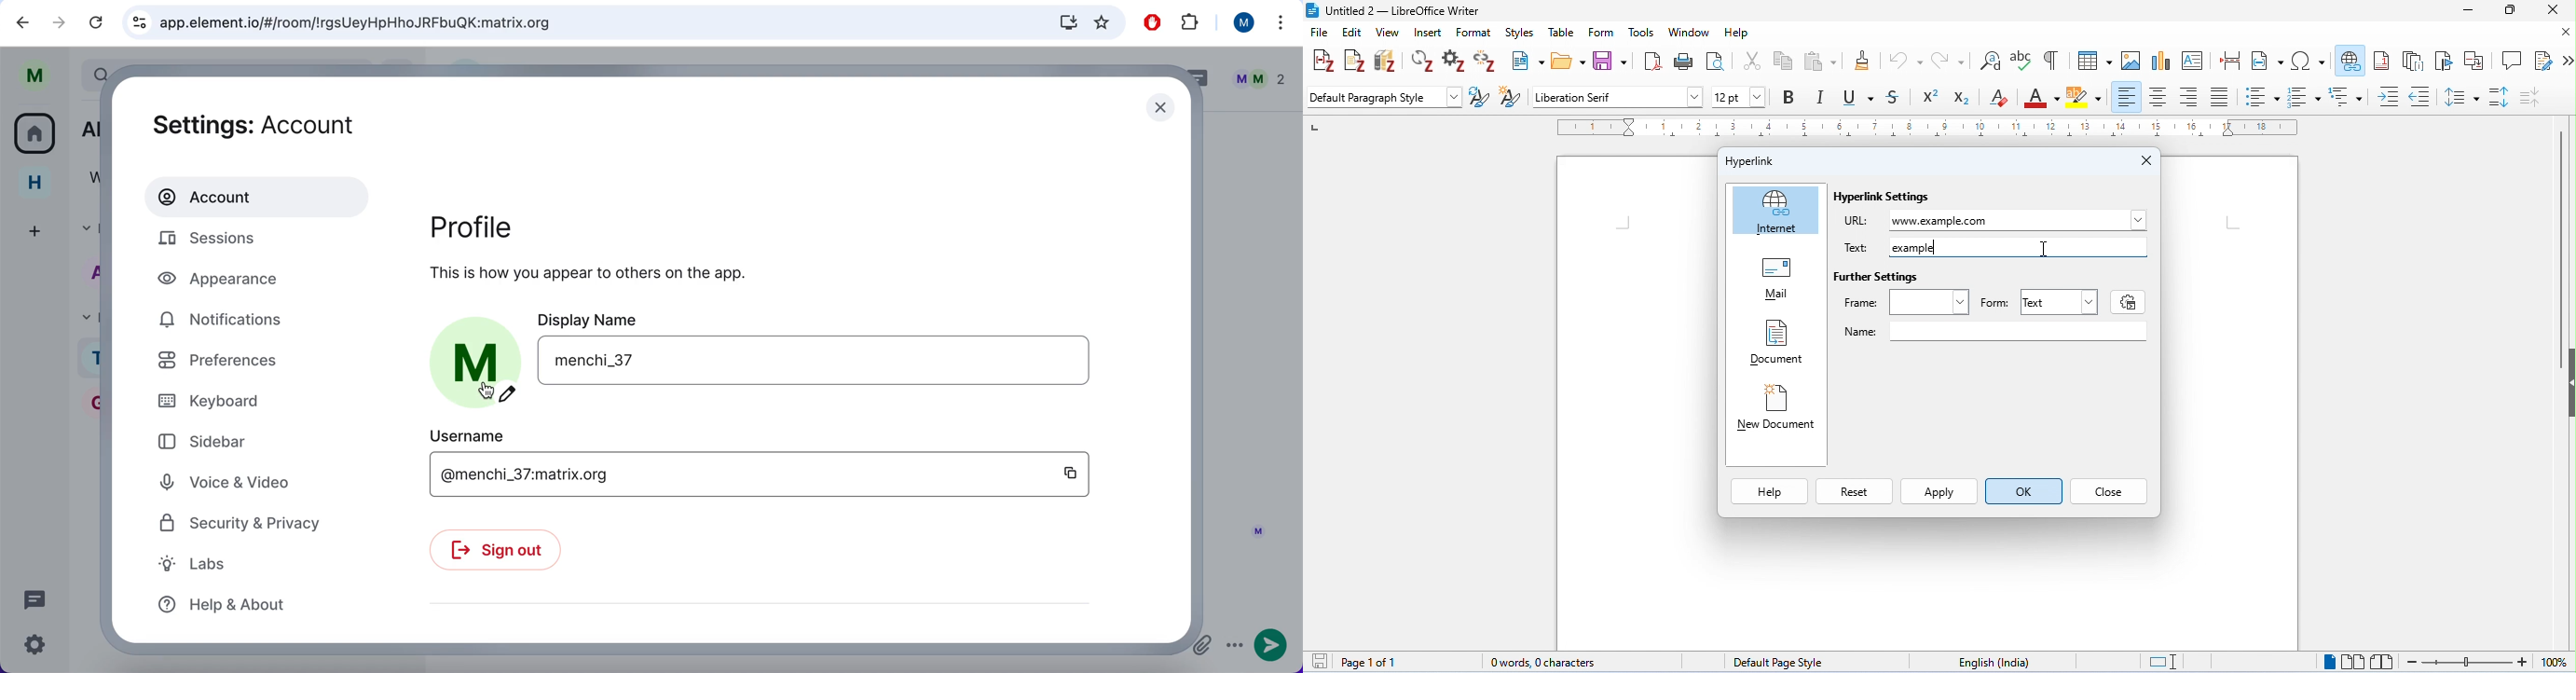 The image size is (2576, 700). I want to click on insert cross reference, so click(2475, 61).